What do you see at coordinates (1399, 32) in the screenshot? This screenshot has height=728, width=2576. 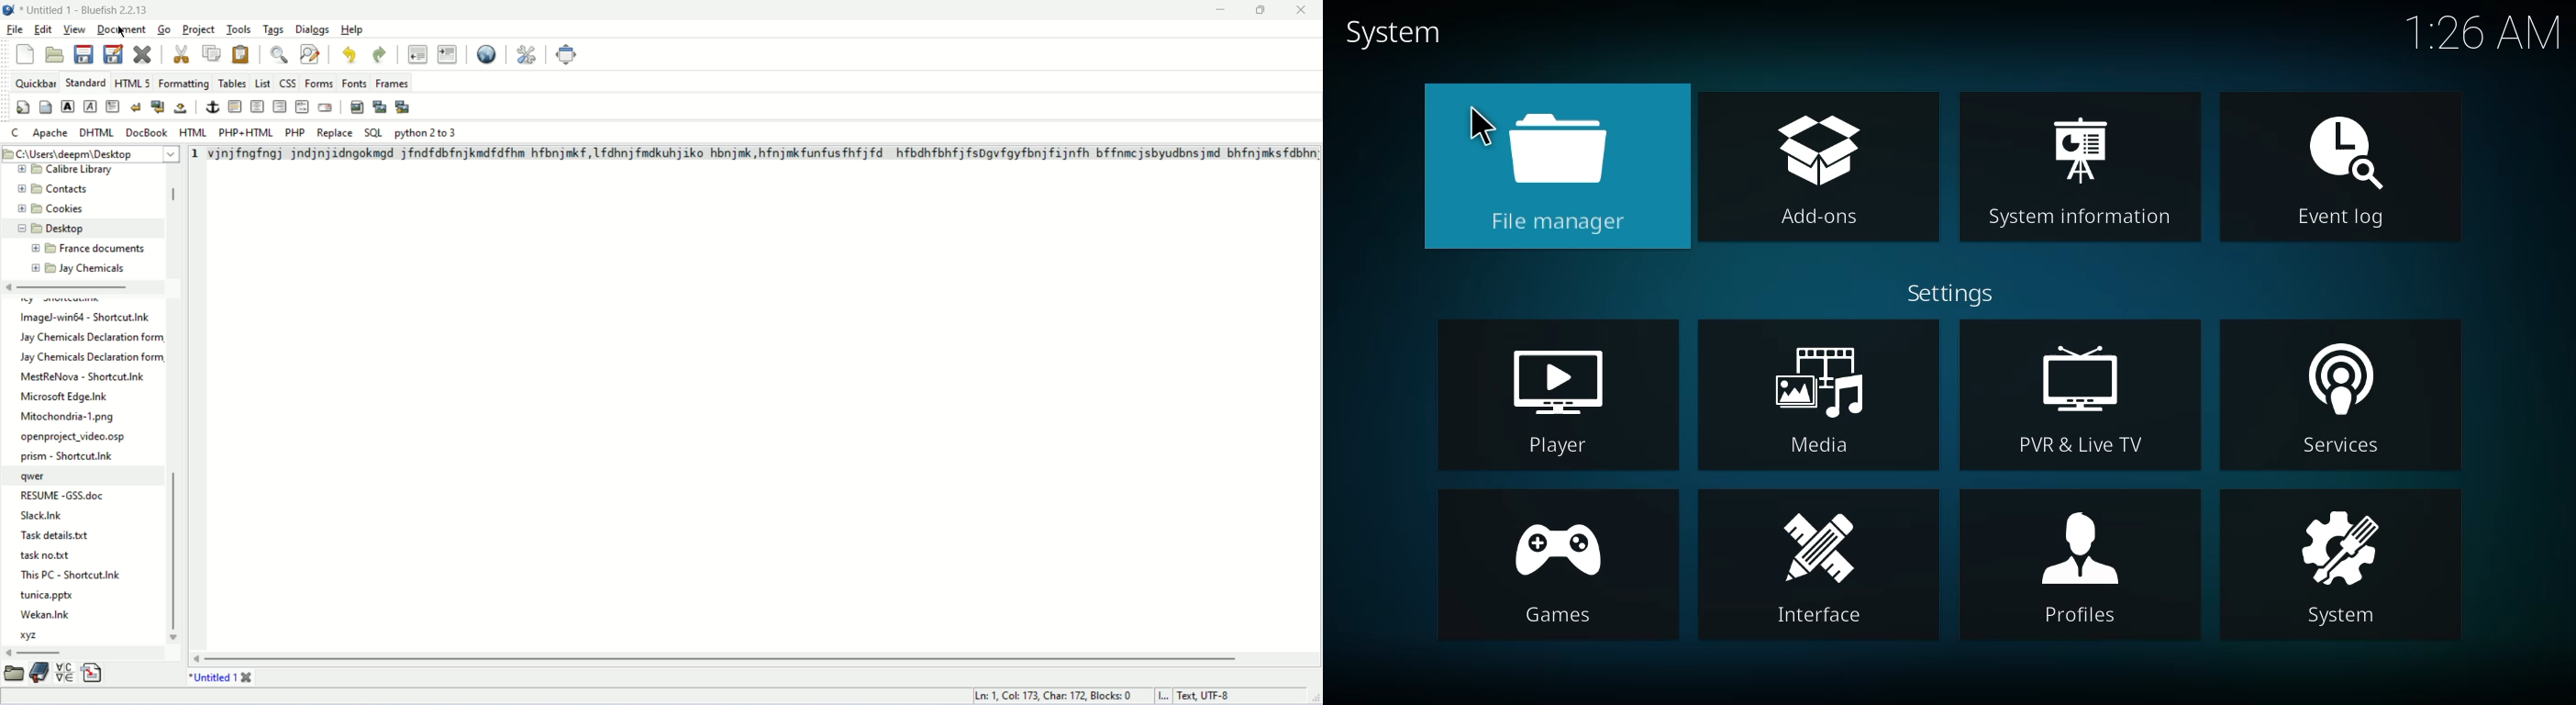 I see `system` at bounding box center [1399, 32].